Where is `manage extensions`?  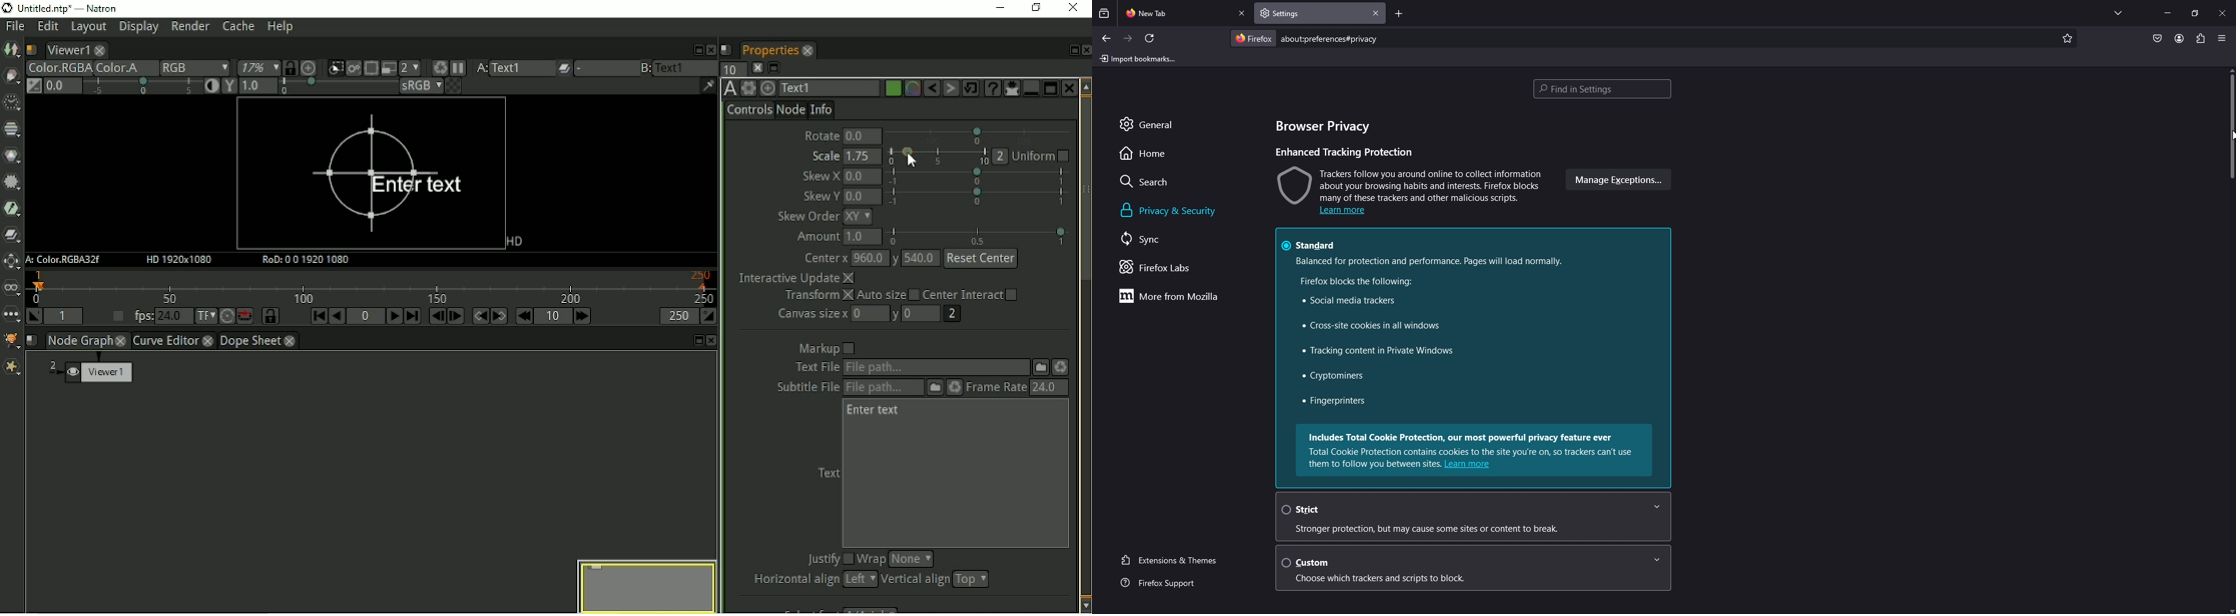 manage extensions is located at coordinates (1617, 180).